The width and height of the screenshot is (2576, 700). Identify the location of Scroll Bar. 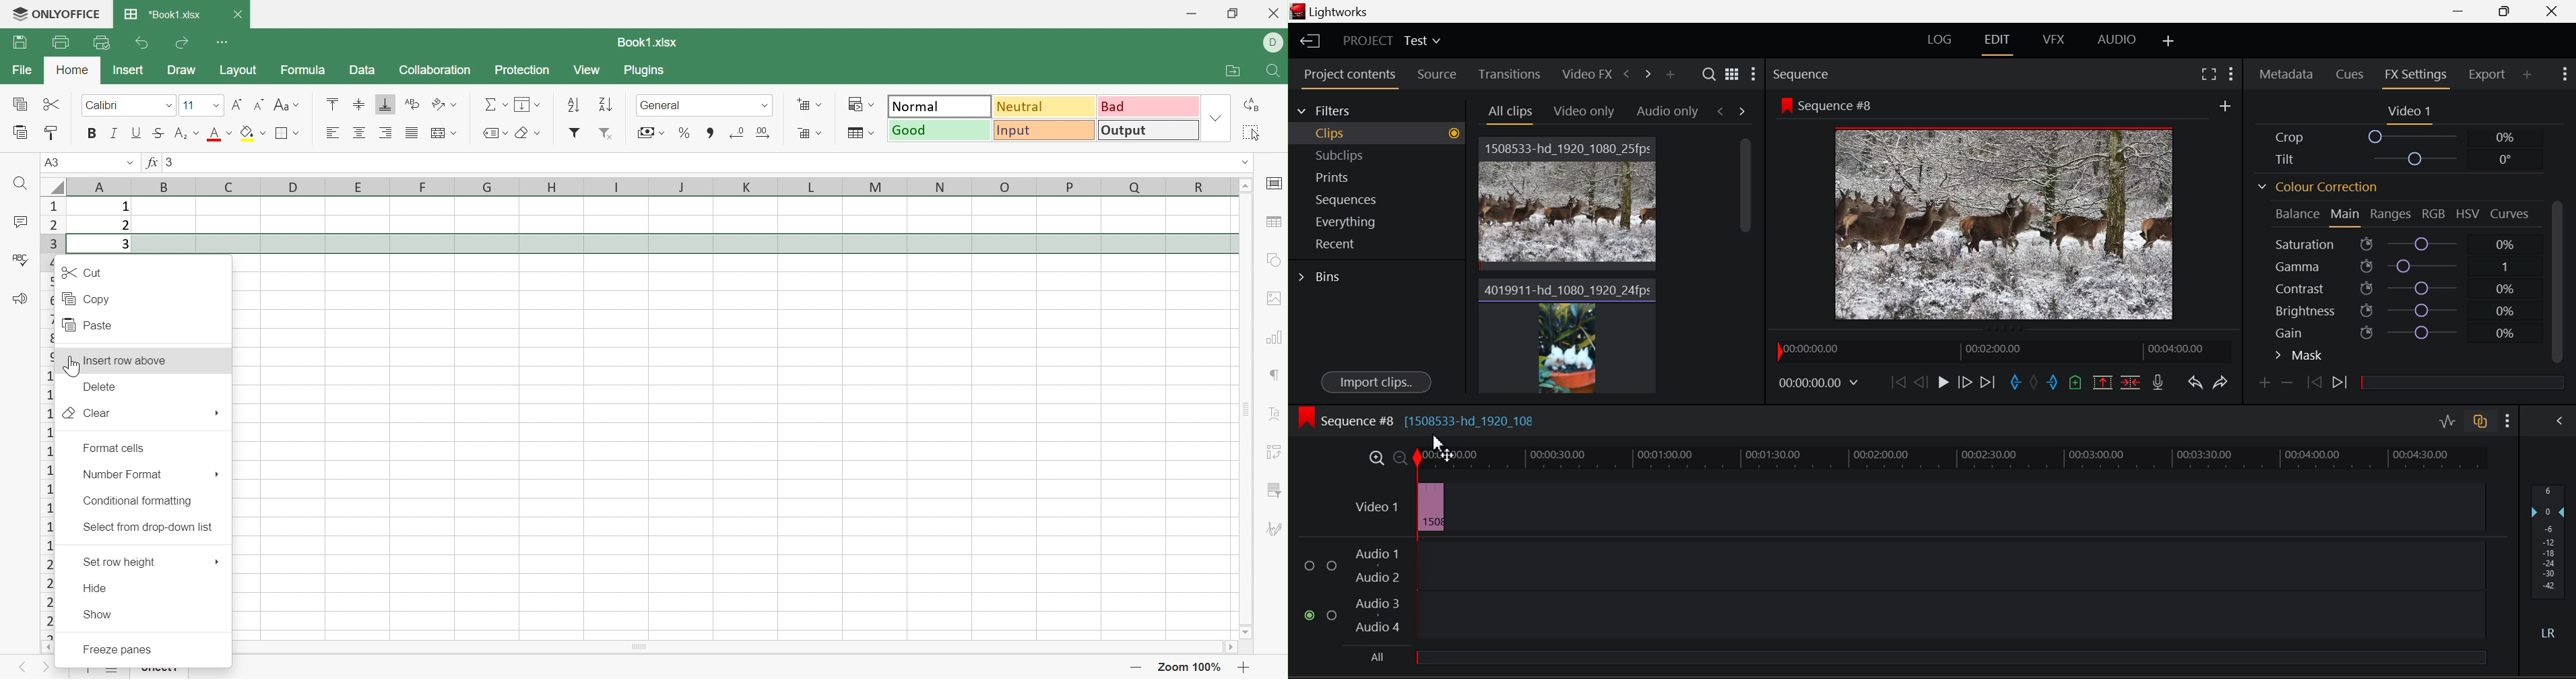
(1247, 409).